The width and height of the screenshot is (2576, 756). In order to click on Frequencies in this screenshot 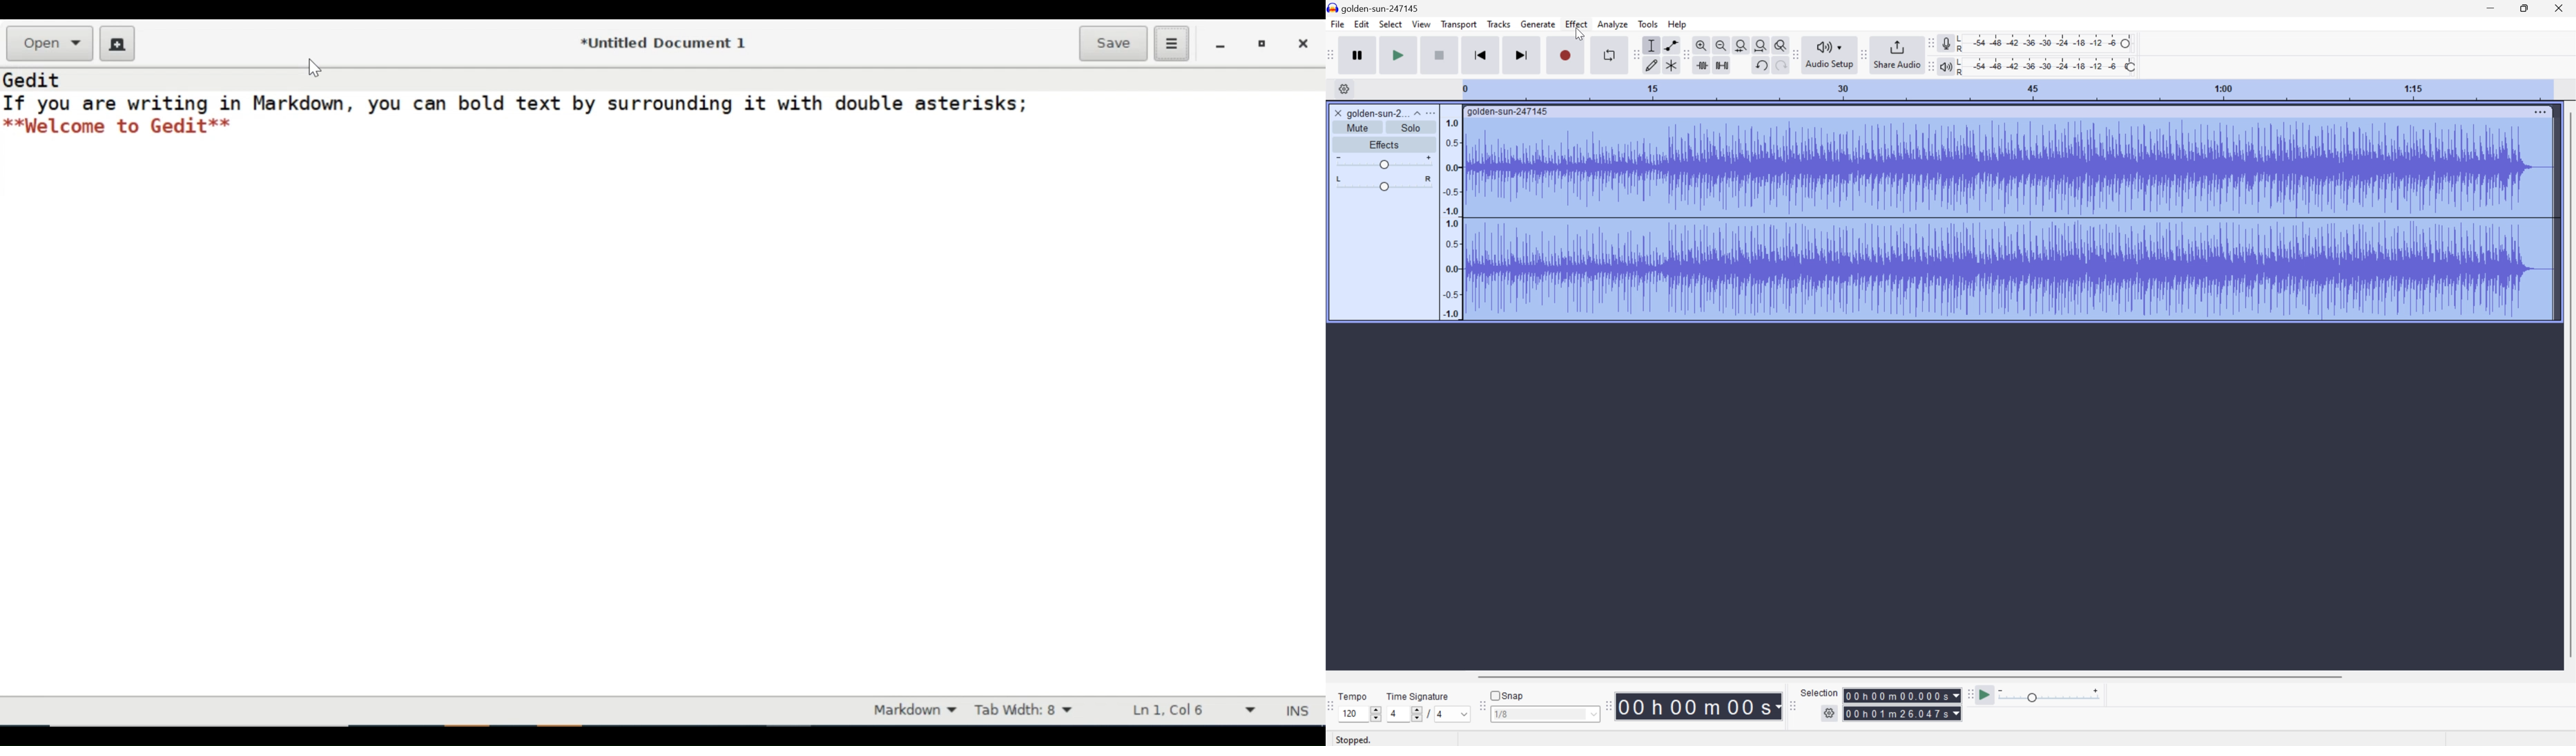, I will do `click(1451, 218)`.